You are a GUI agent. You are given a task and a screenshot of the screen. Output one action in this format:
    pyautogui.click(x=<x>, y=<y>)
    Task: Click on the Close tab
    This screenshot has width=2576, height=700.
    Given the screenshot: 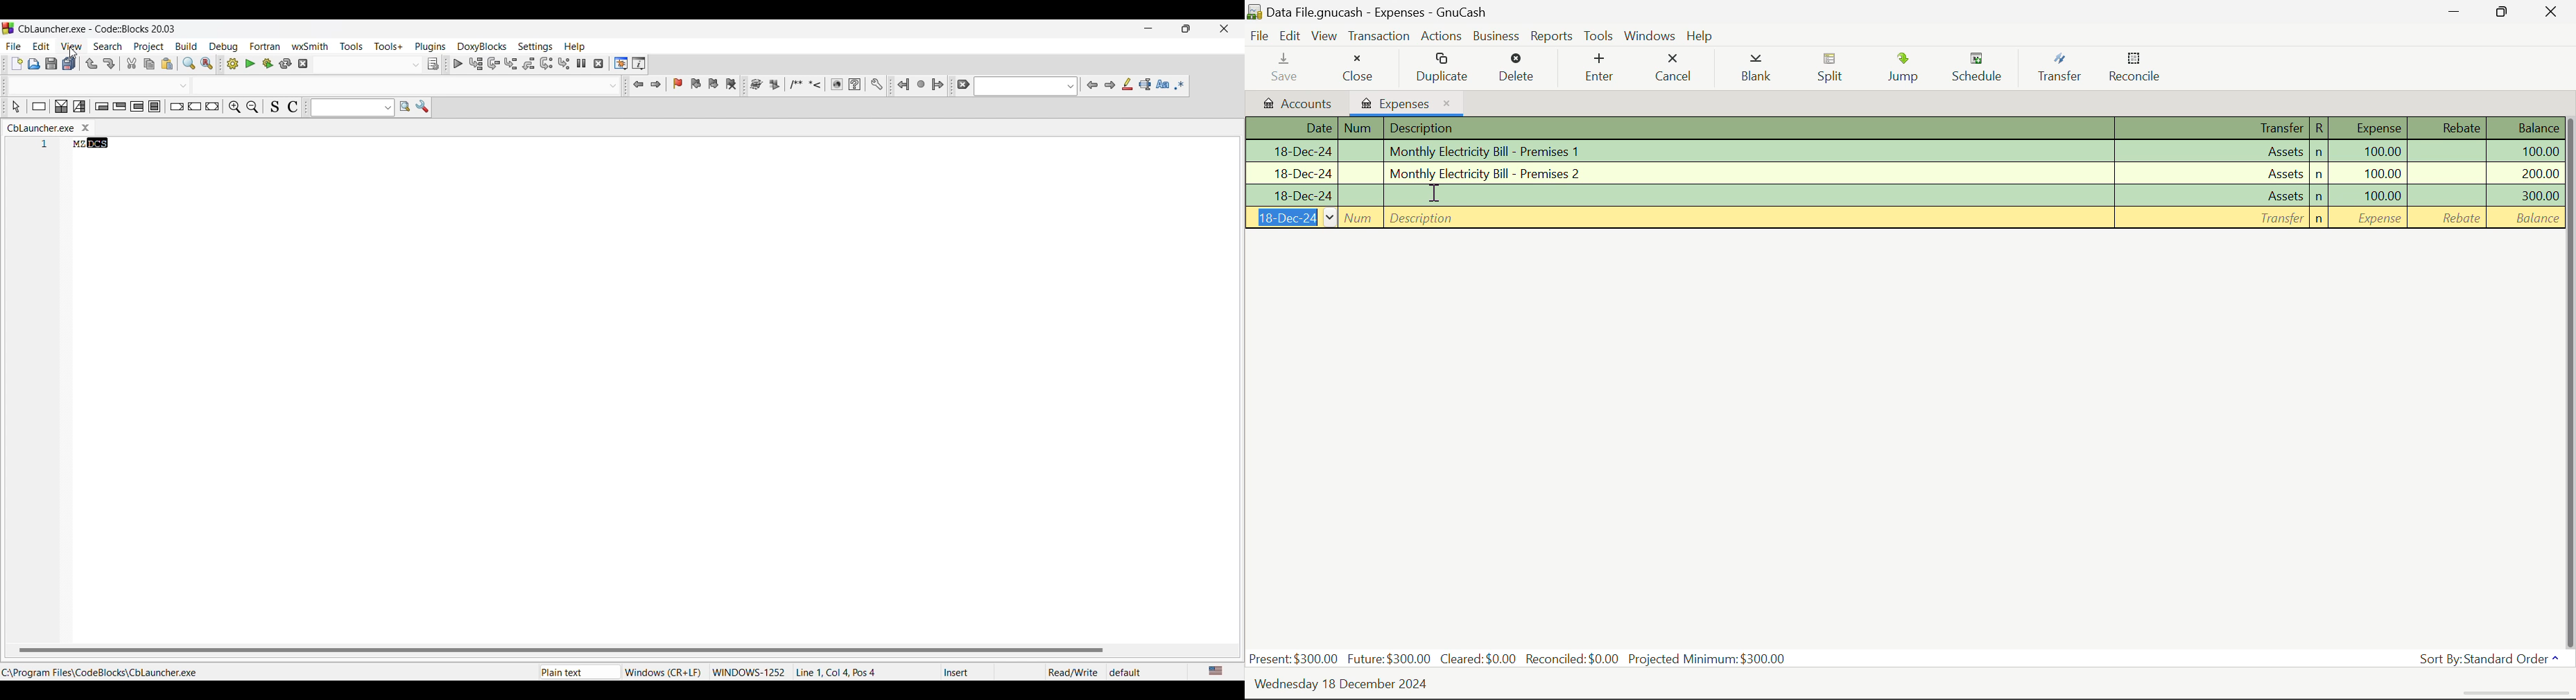 What is the action you would take?
    pyautogui.click(x=86, y=128)
    